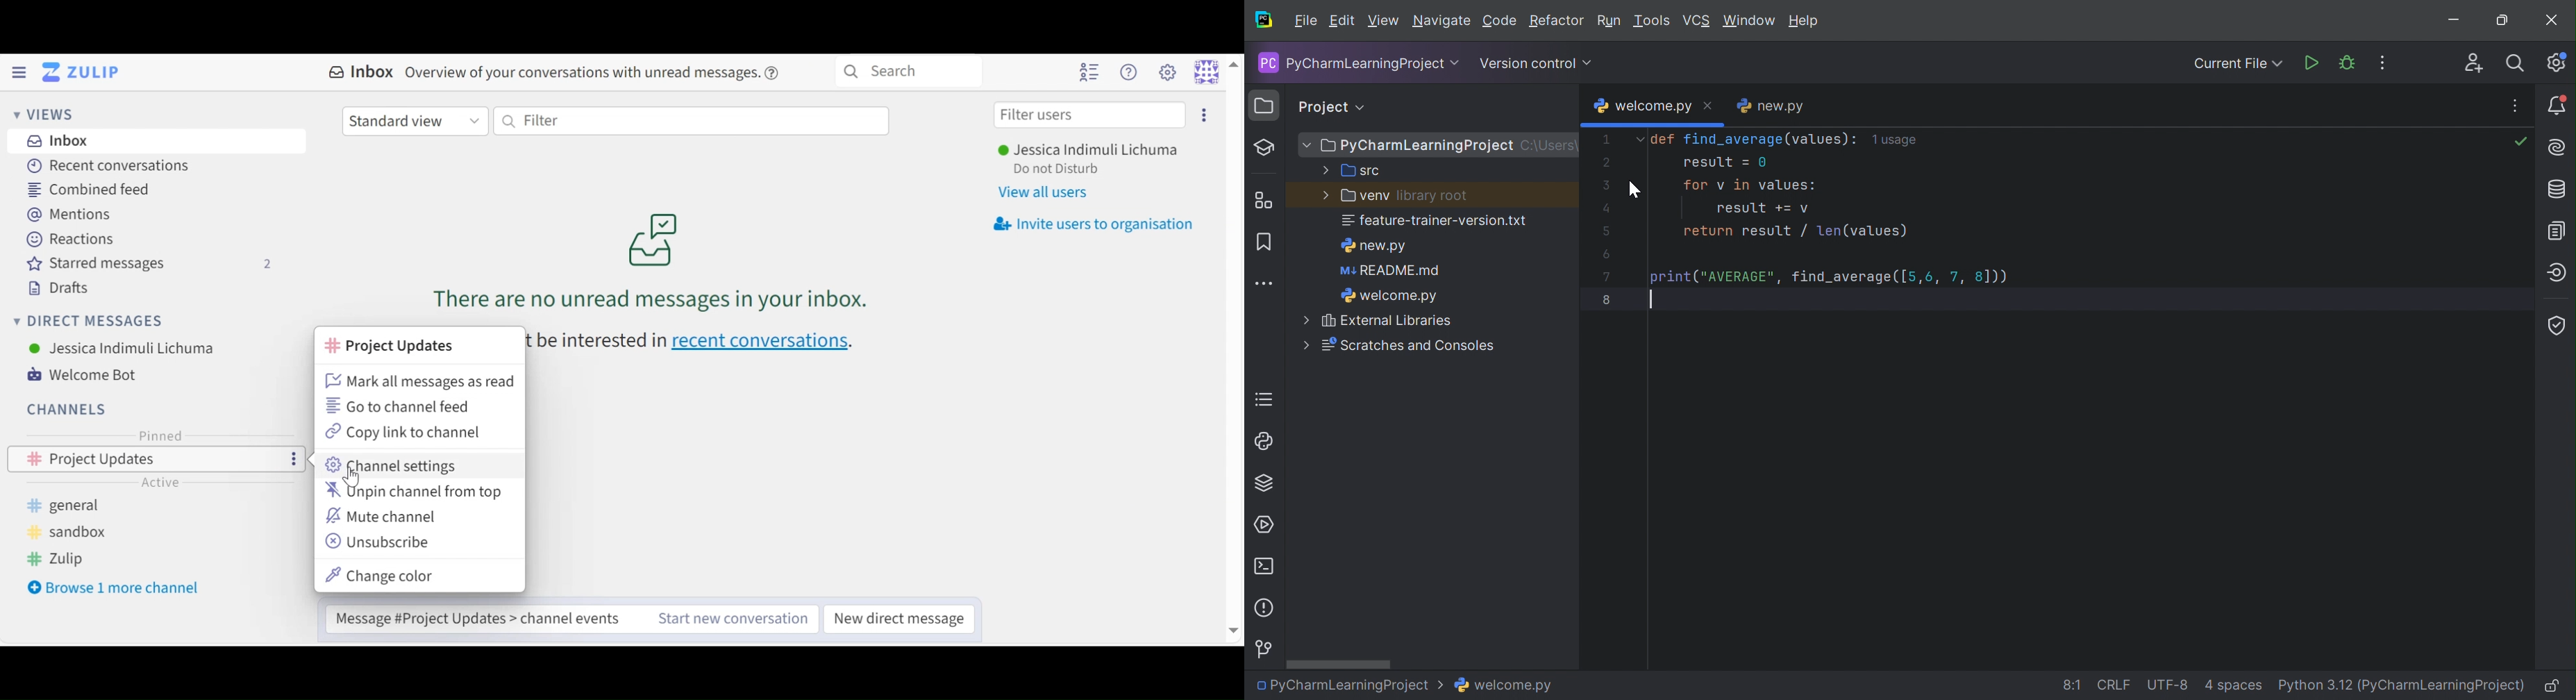 The image size is (2576, 700). I want to click on PyCharmLearningProject, so click(1410, 146).